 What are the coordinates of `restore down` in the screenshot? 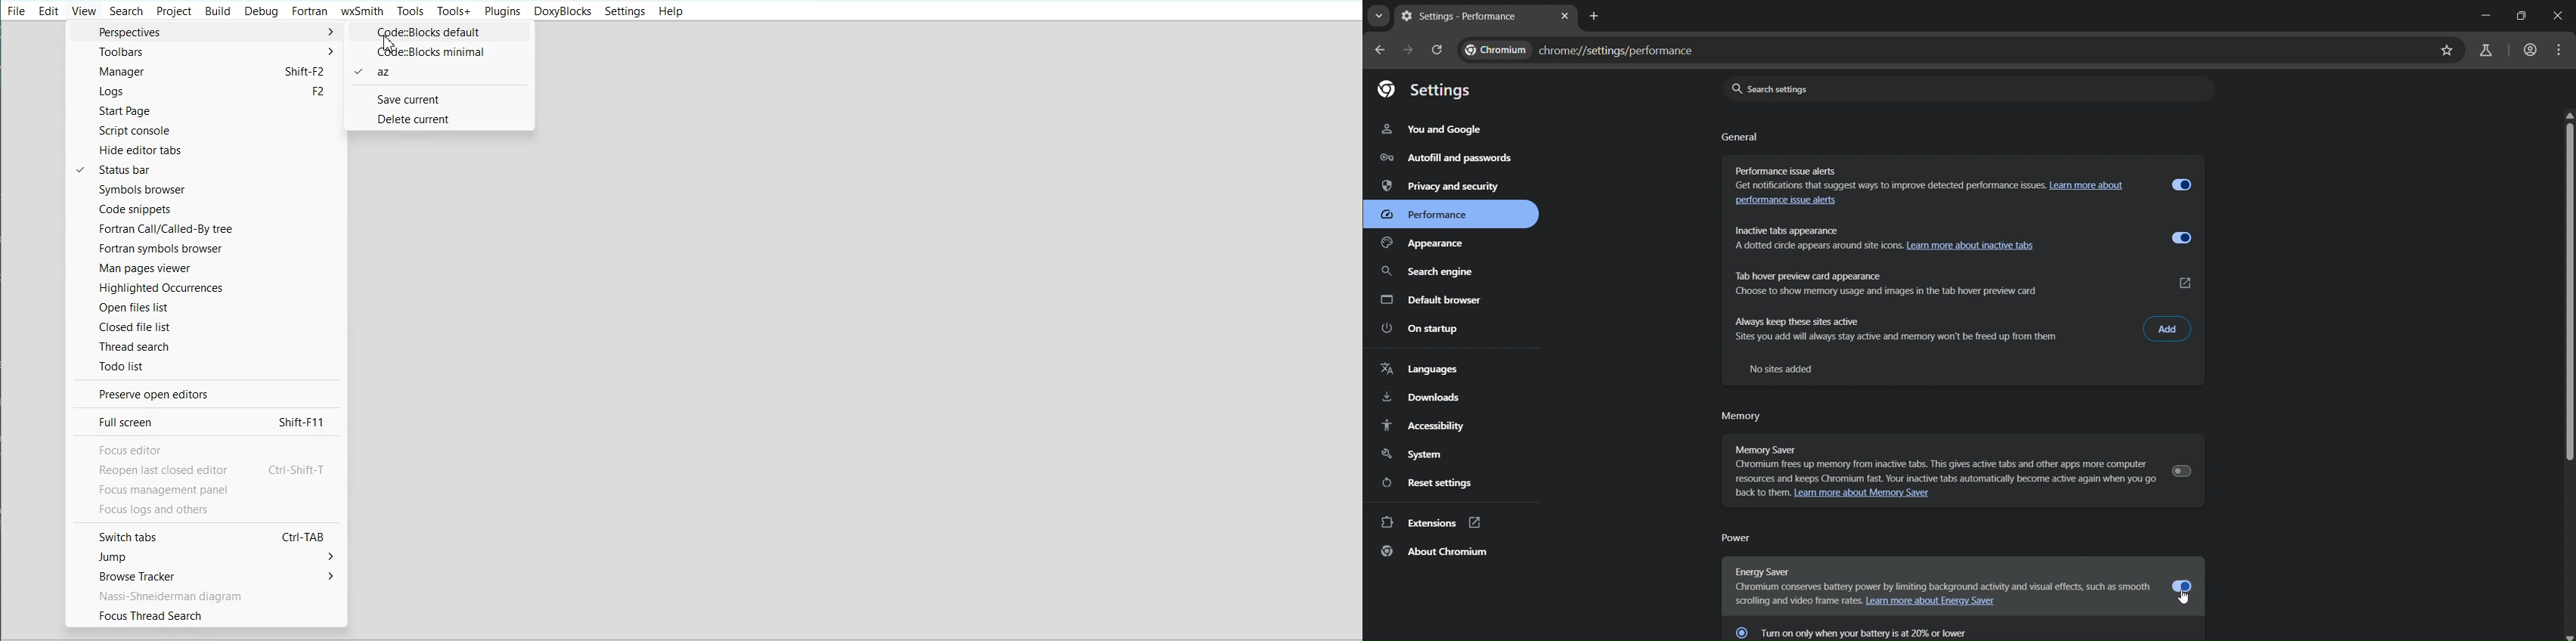 It's located at (2521, 16).